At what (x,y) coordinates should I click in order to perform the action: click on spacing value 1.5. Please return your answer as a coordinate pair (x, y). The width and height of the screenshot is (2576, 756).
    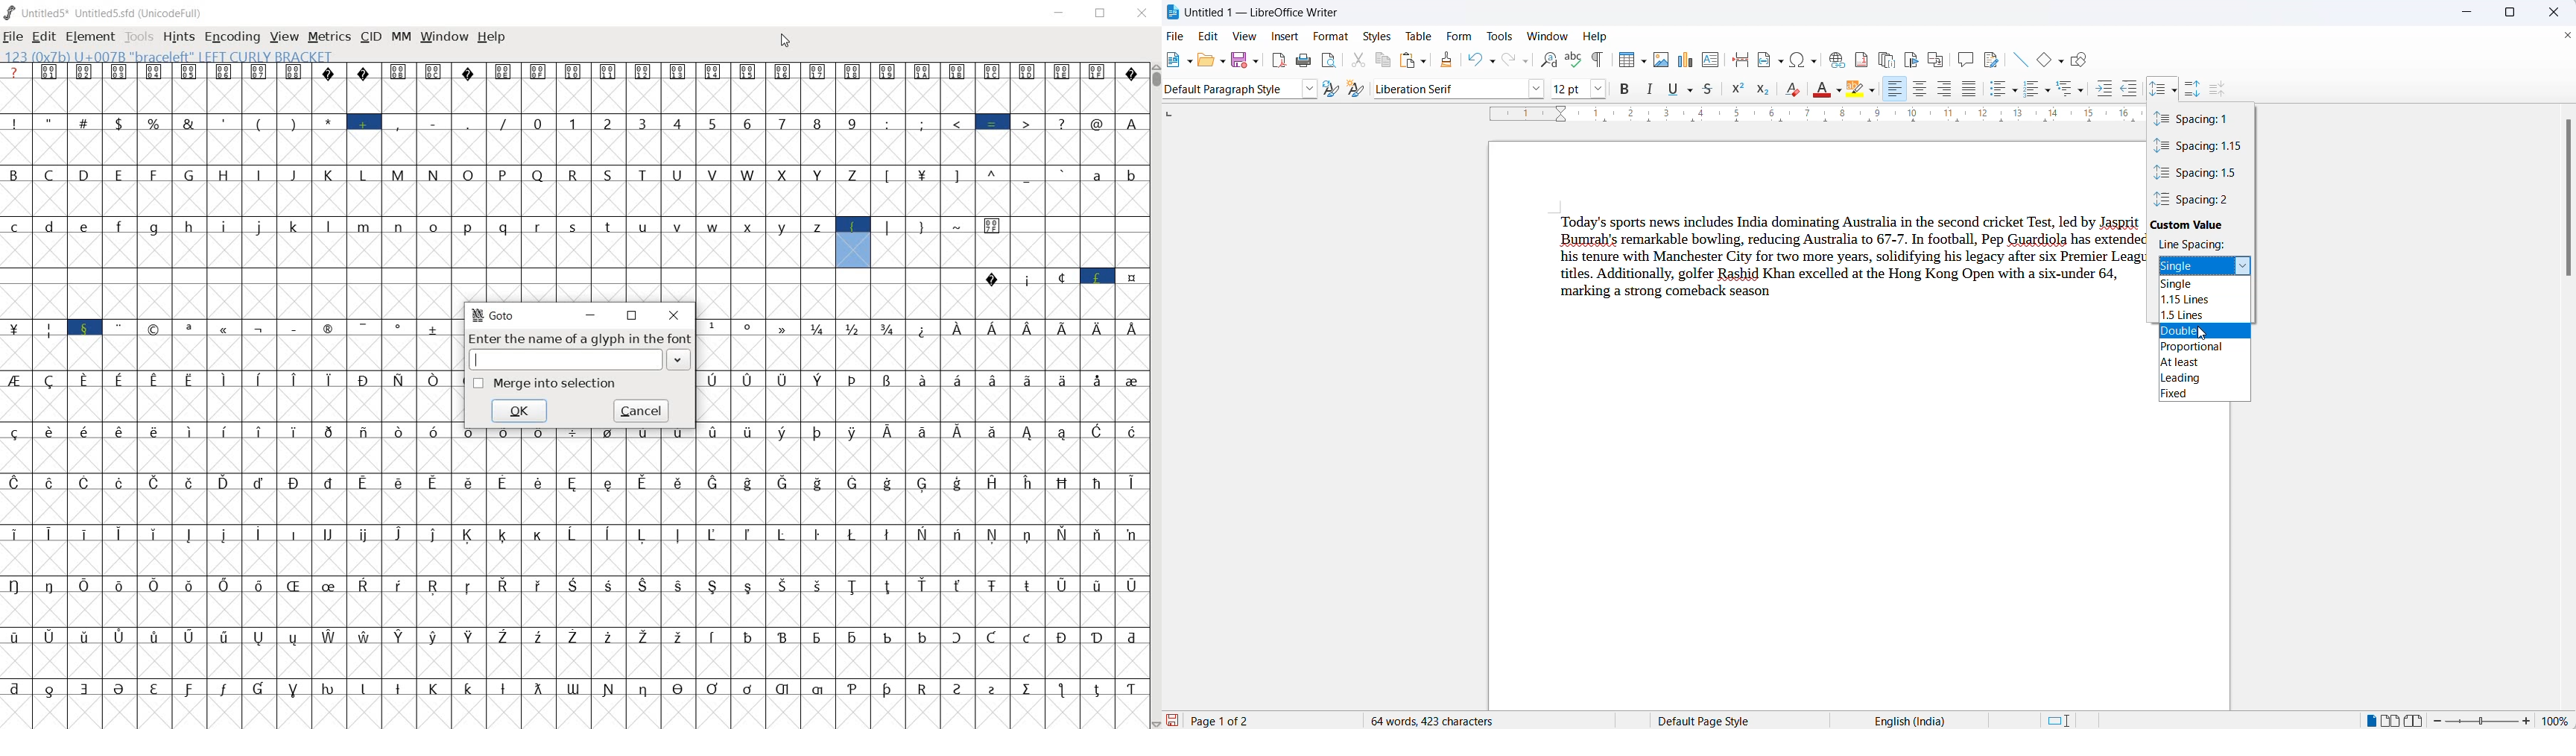
    Looking at the image, I should click on (2199, 173).